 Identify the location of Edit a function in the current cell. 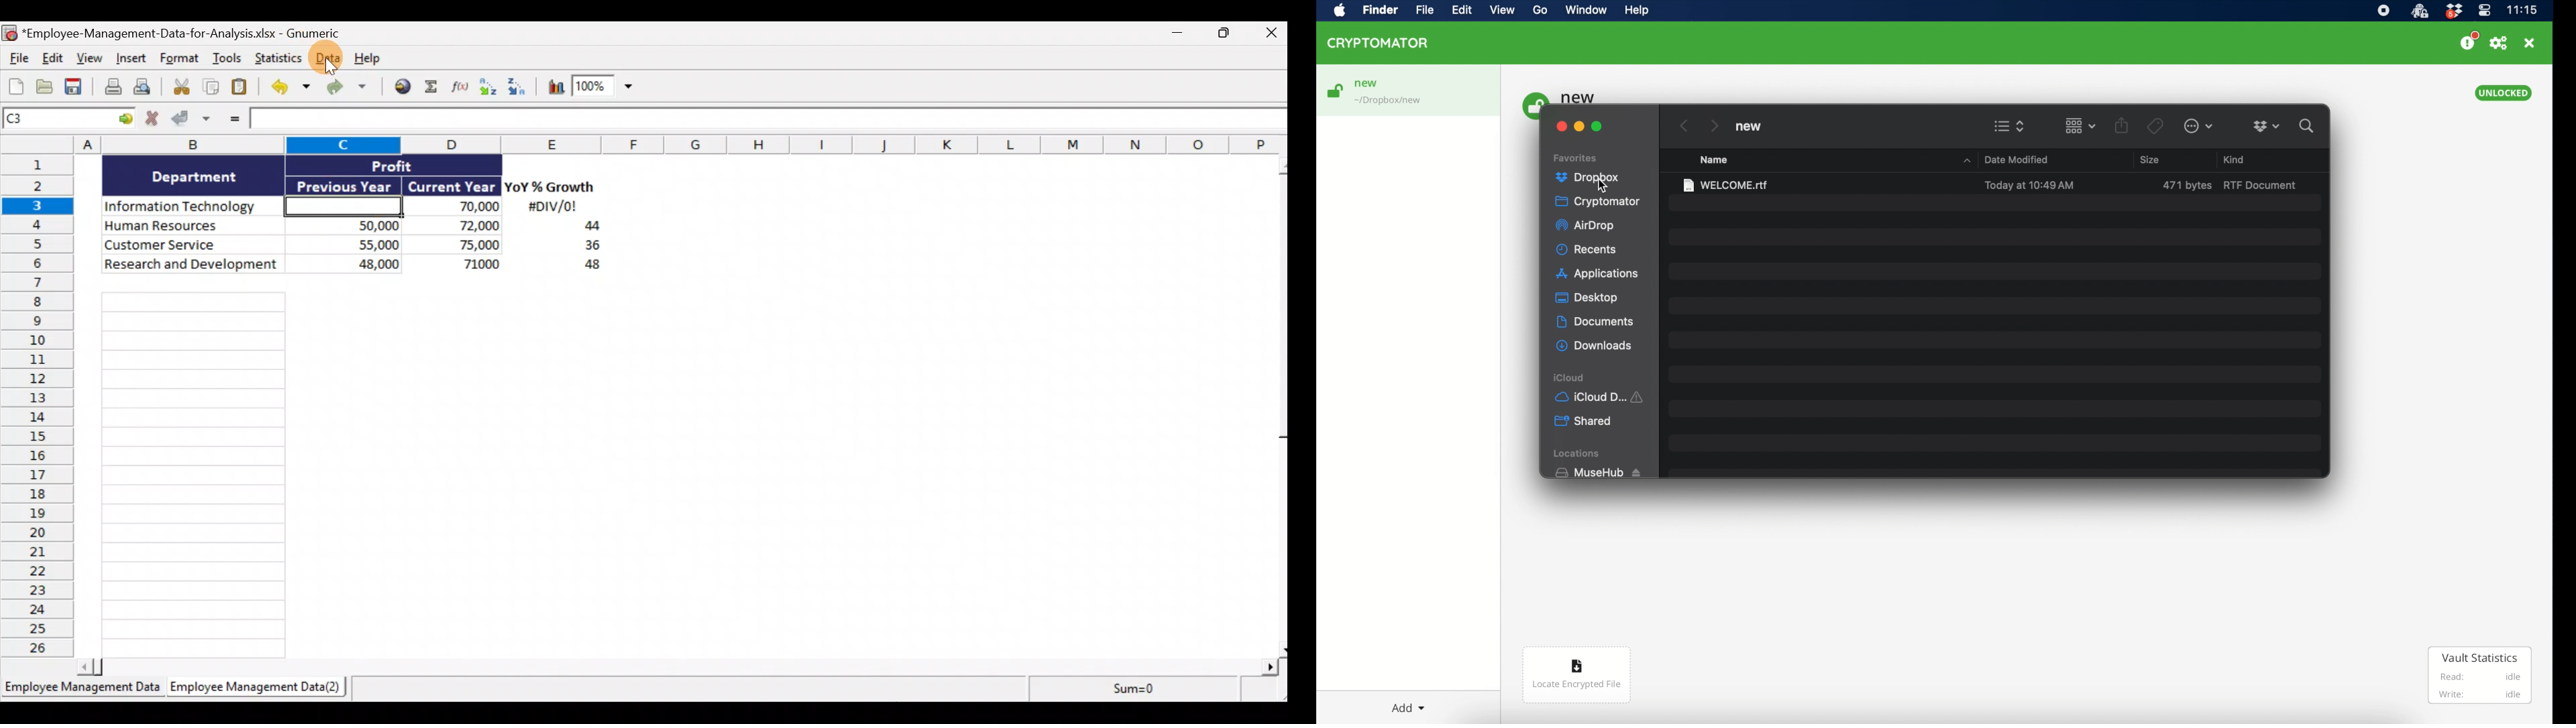
(461, 86).